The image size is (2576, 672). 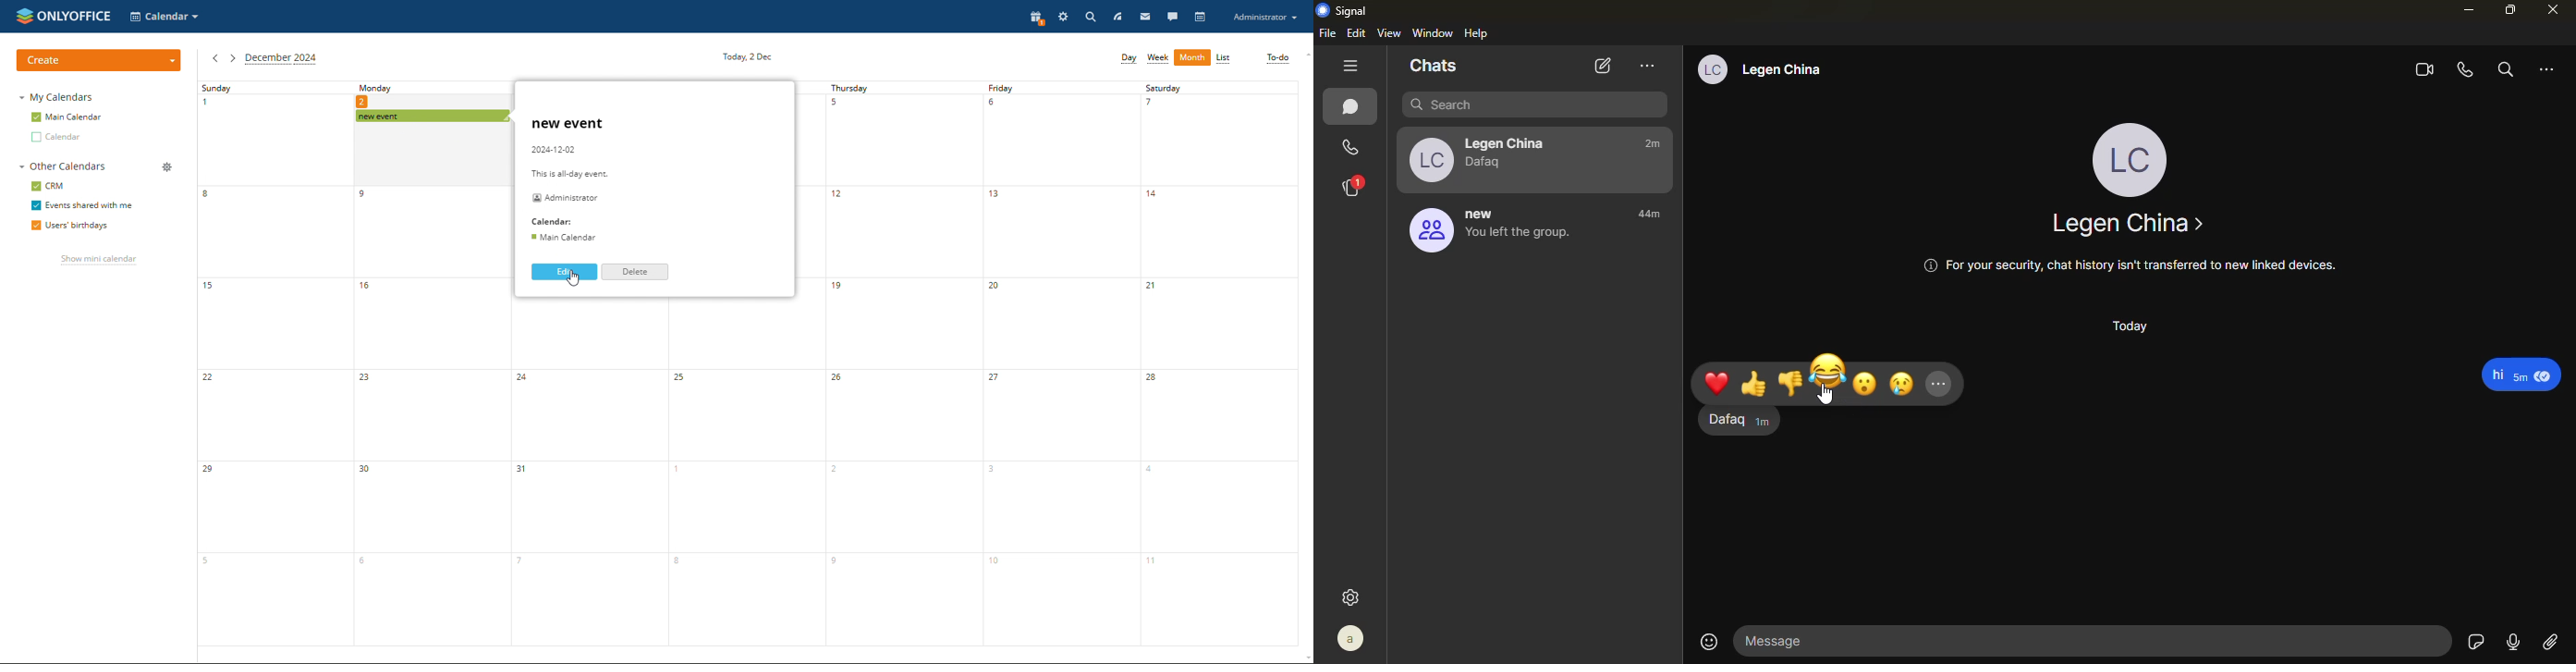 I want to click on close, so click(x=2556, y=9).